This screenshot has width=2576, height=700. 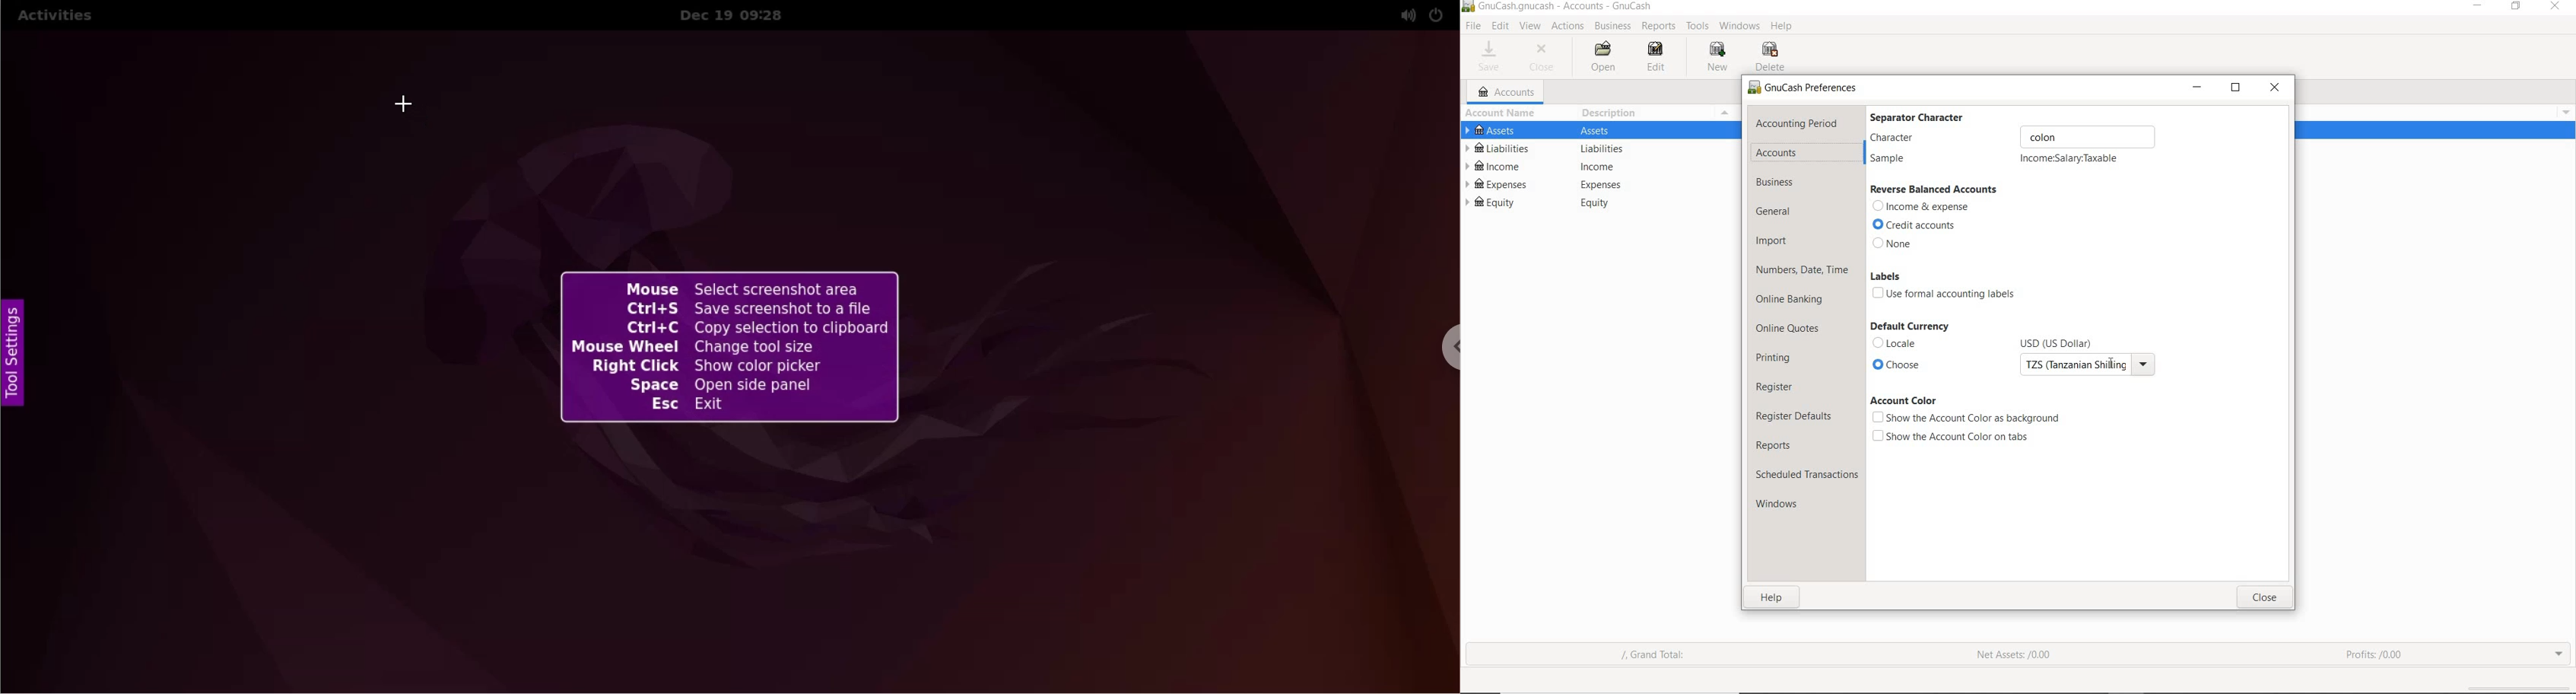 What do you see at coordinates (1507, 92) in the screenshot?
I see `ACCOUNTS` at bounding box center [1507, 92].